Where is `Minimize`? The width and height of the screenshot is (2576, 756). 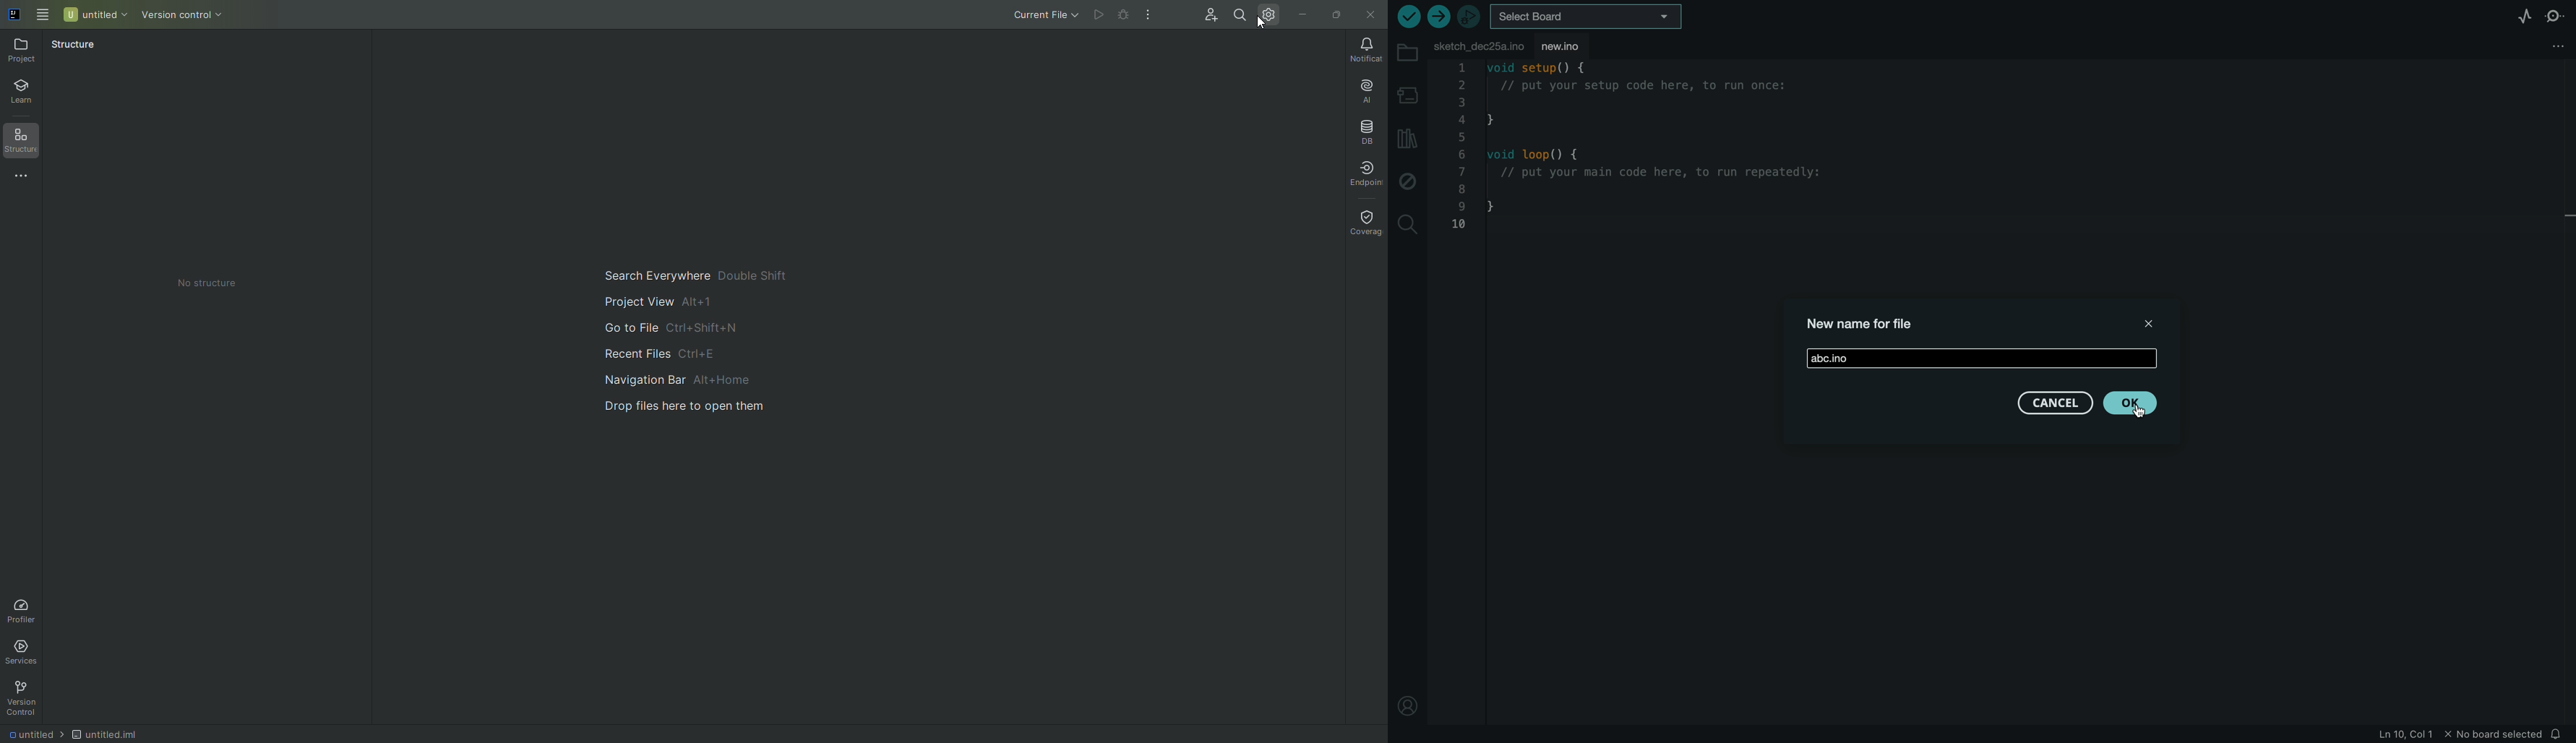 Minimize is located at coordinates (1303, 15).